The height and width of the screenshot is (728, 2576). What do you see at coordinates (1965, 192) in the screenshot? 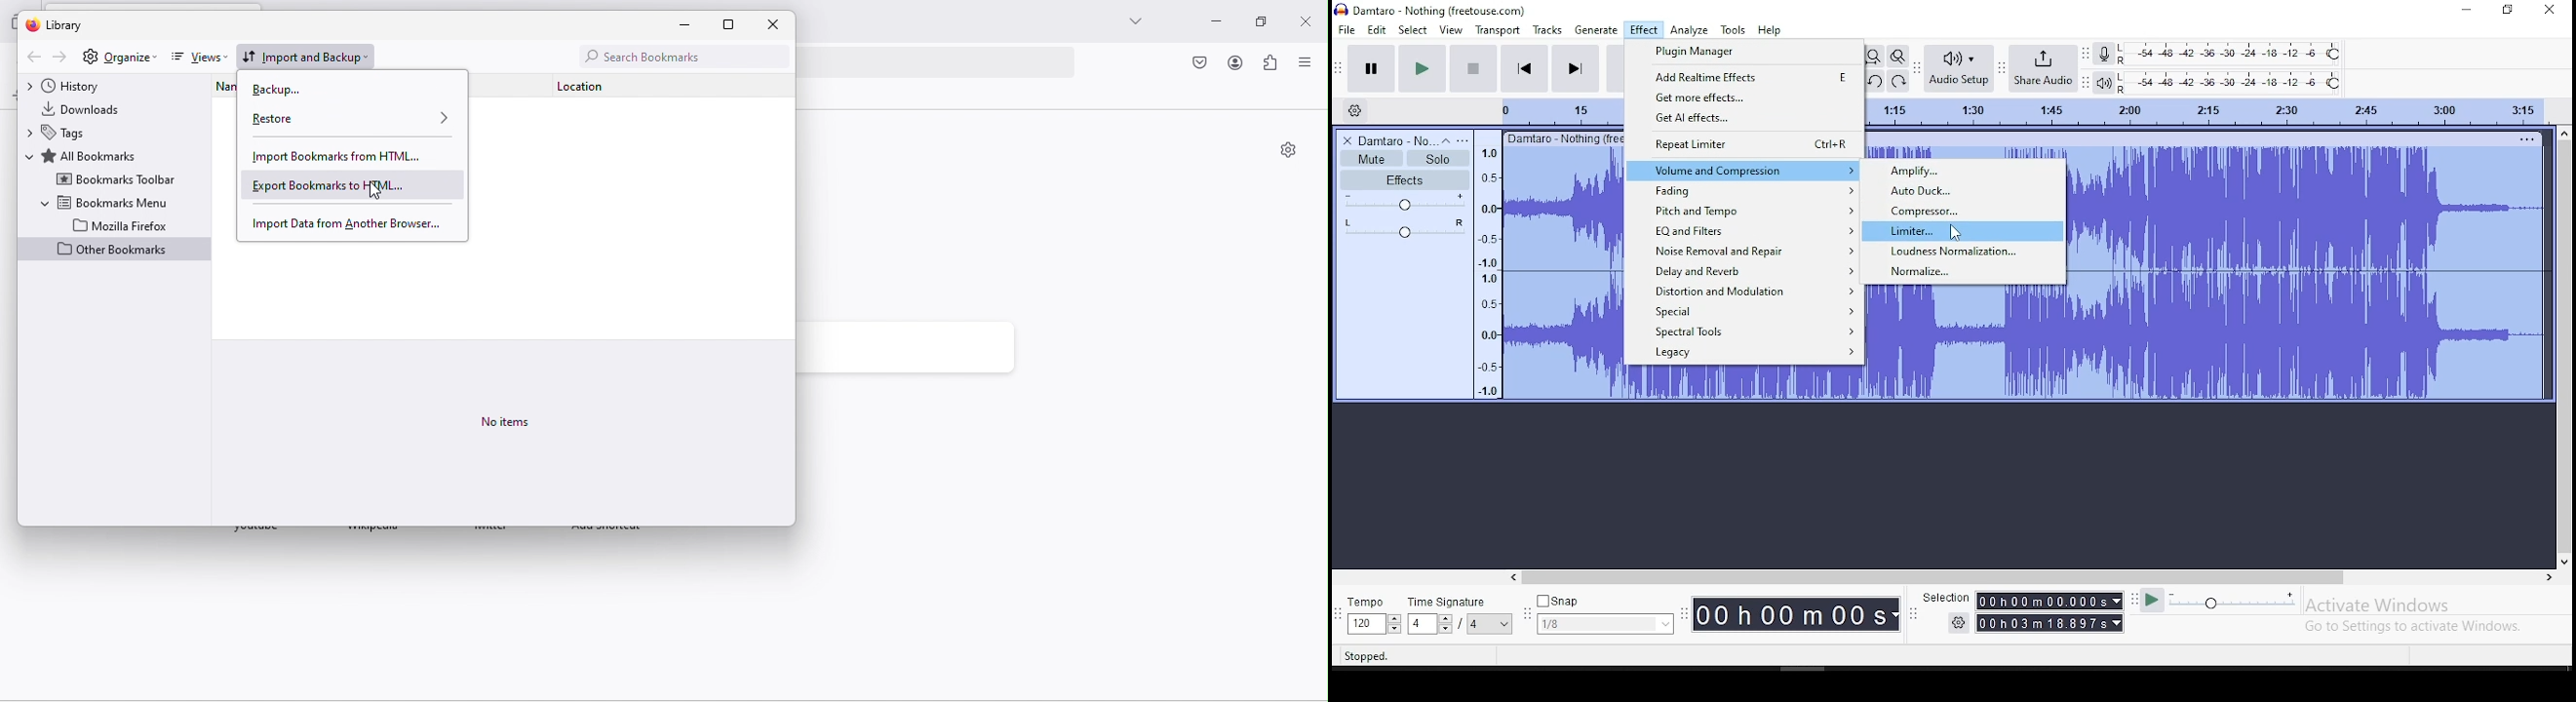
I see `auto duck` at bounding box center [1965, 192].